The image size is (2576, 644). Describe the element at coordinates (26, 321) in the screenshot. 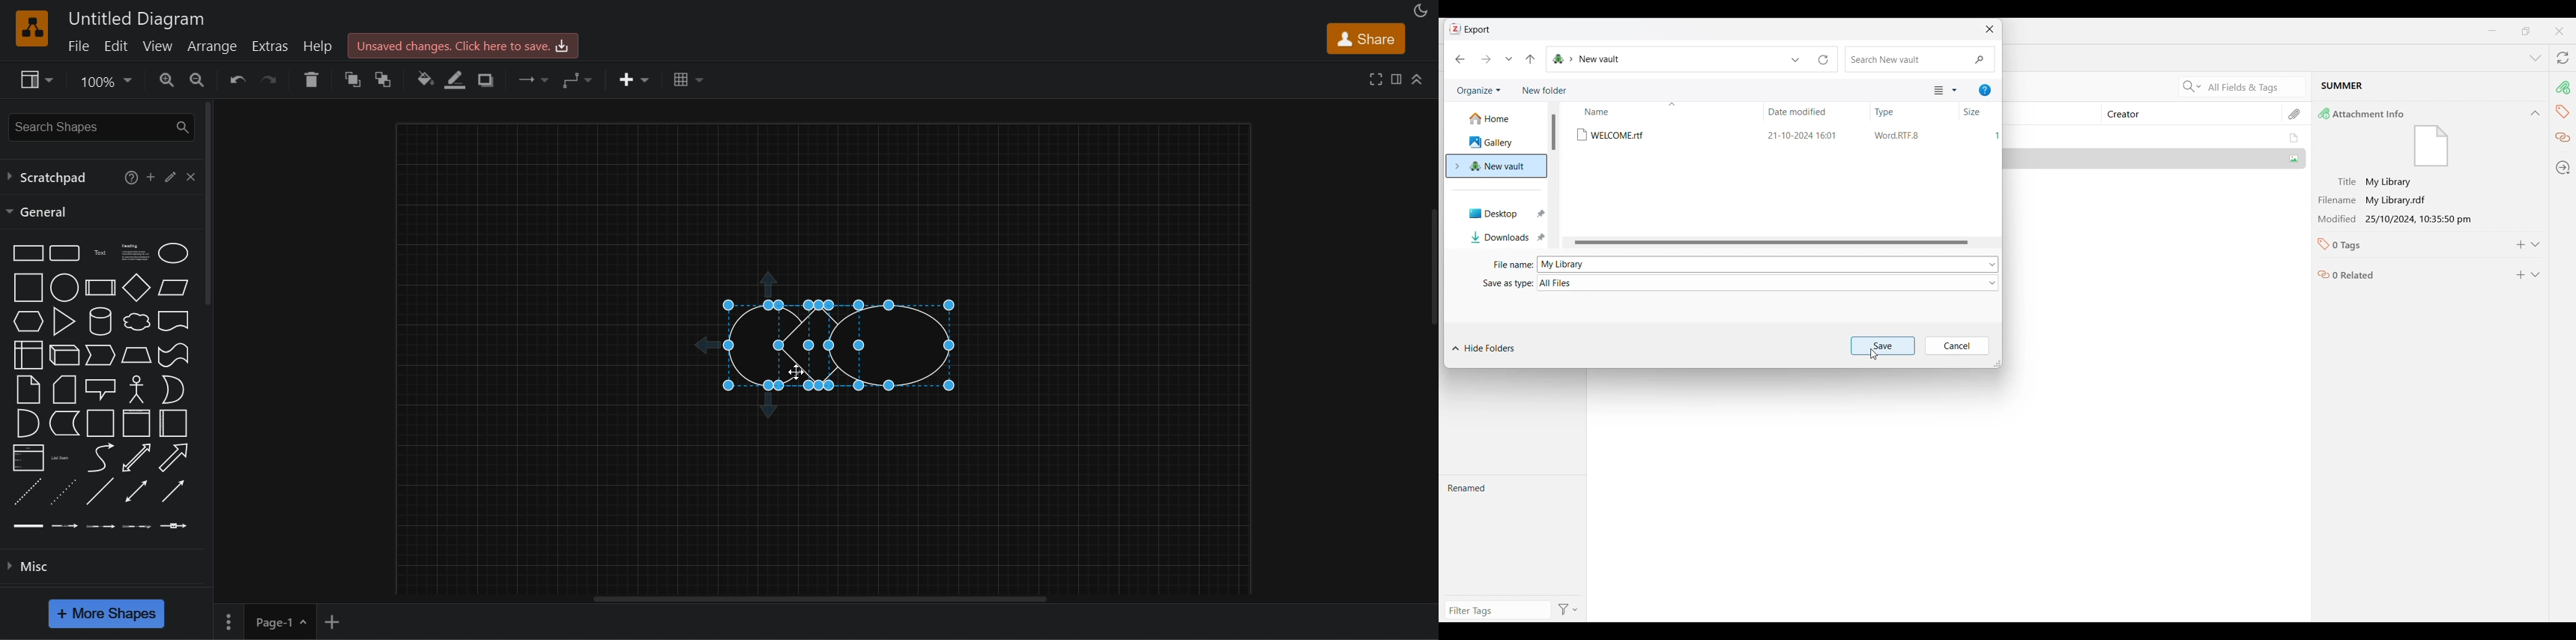

I see `hexagon` at that location.